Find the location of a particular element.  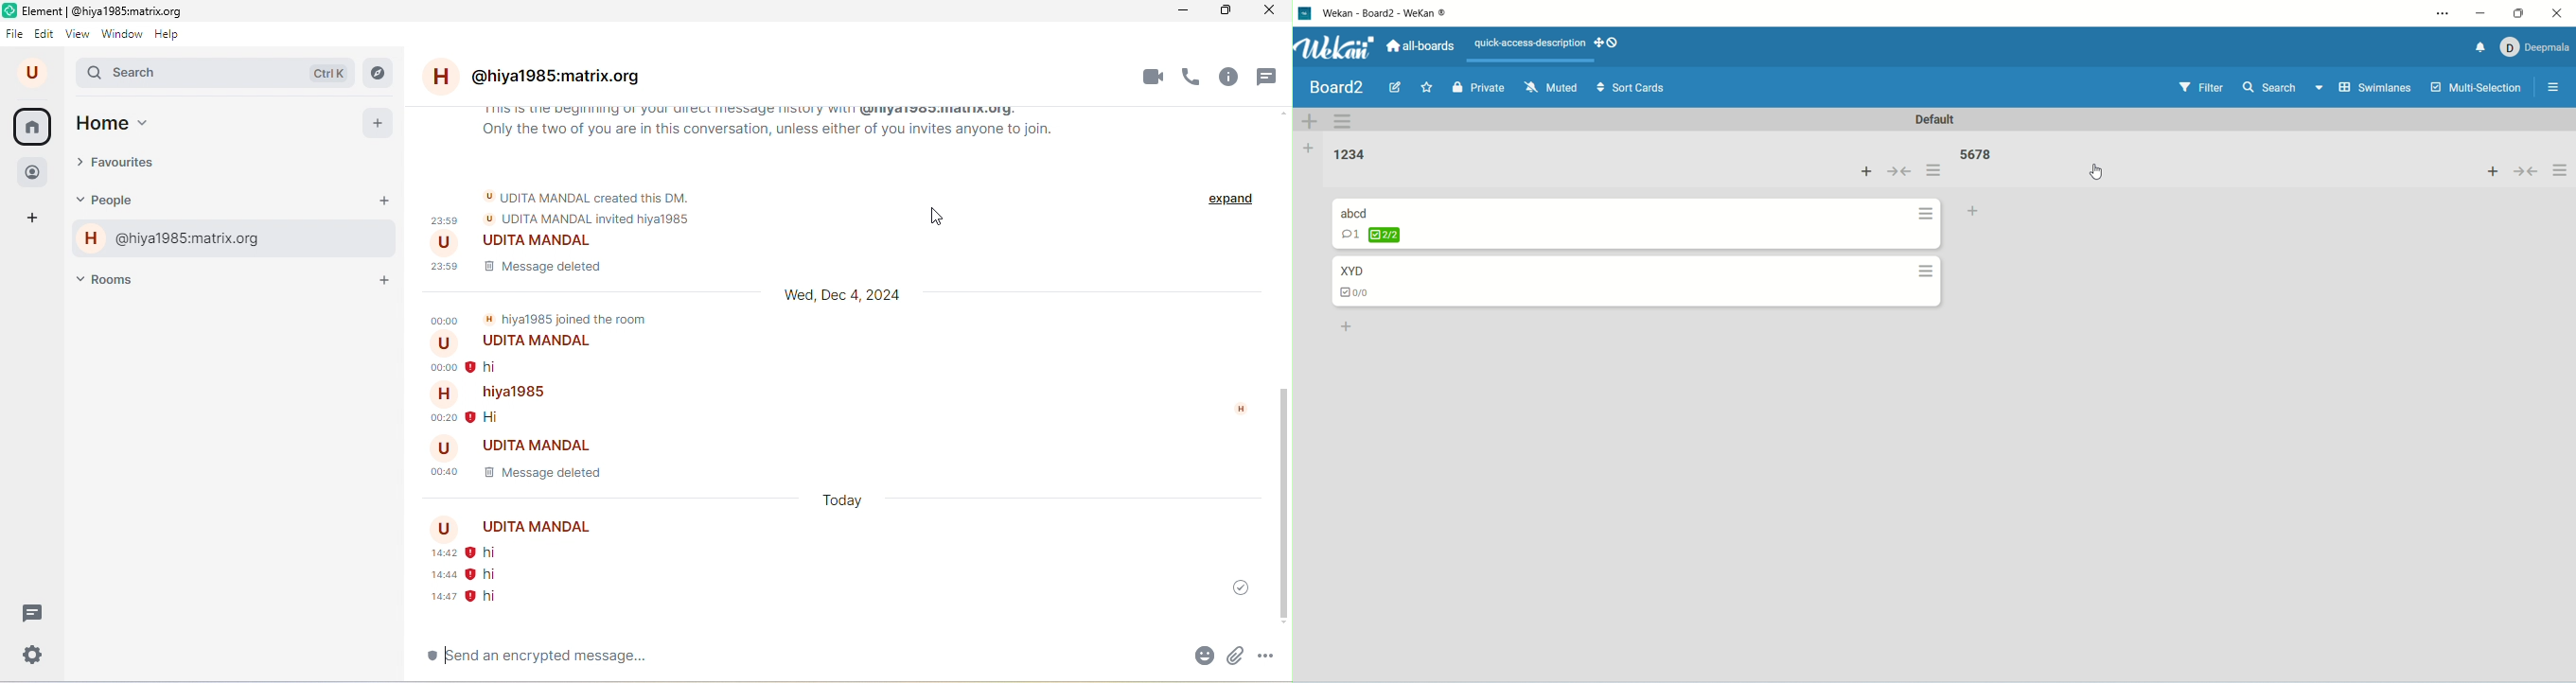

u is located at coordinates (35, 73).